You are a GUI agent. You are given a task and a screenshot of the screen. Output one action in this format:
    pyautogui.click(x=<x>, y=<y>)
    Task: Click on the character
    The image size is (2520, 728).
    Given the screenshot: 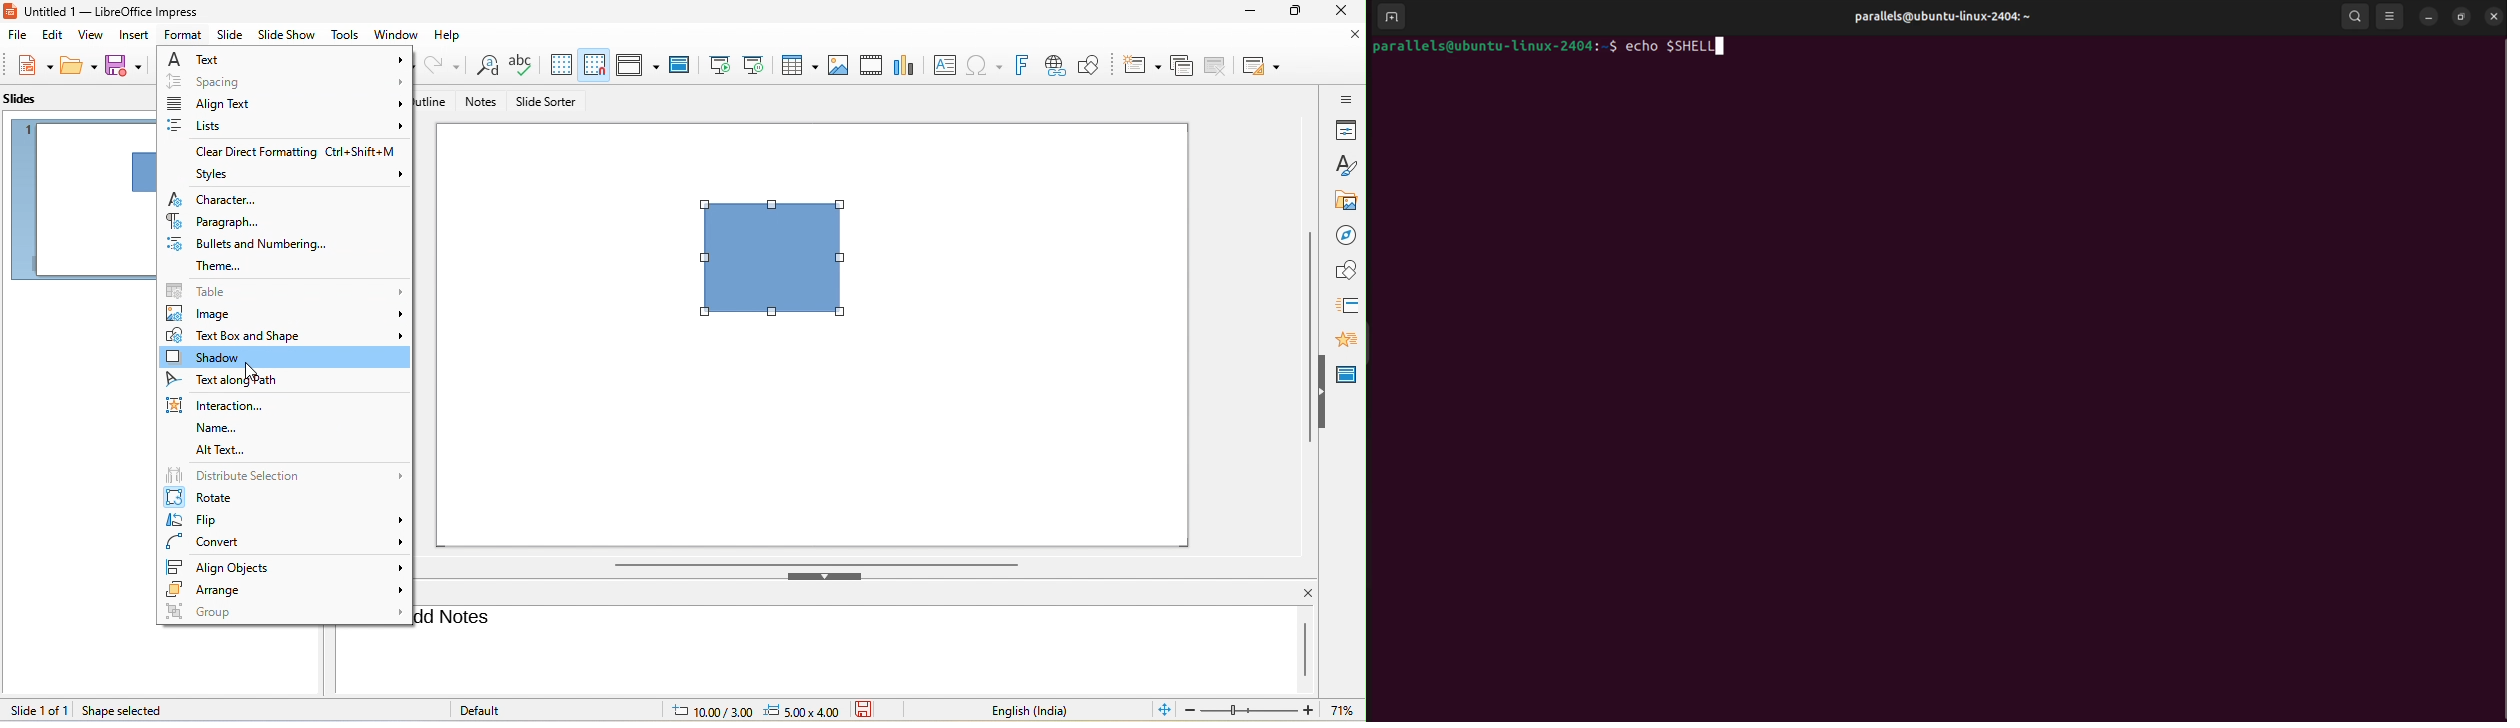 What is the action you would take?
    pyautogui.click(x=221, y=200)
    